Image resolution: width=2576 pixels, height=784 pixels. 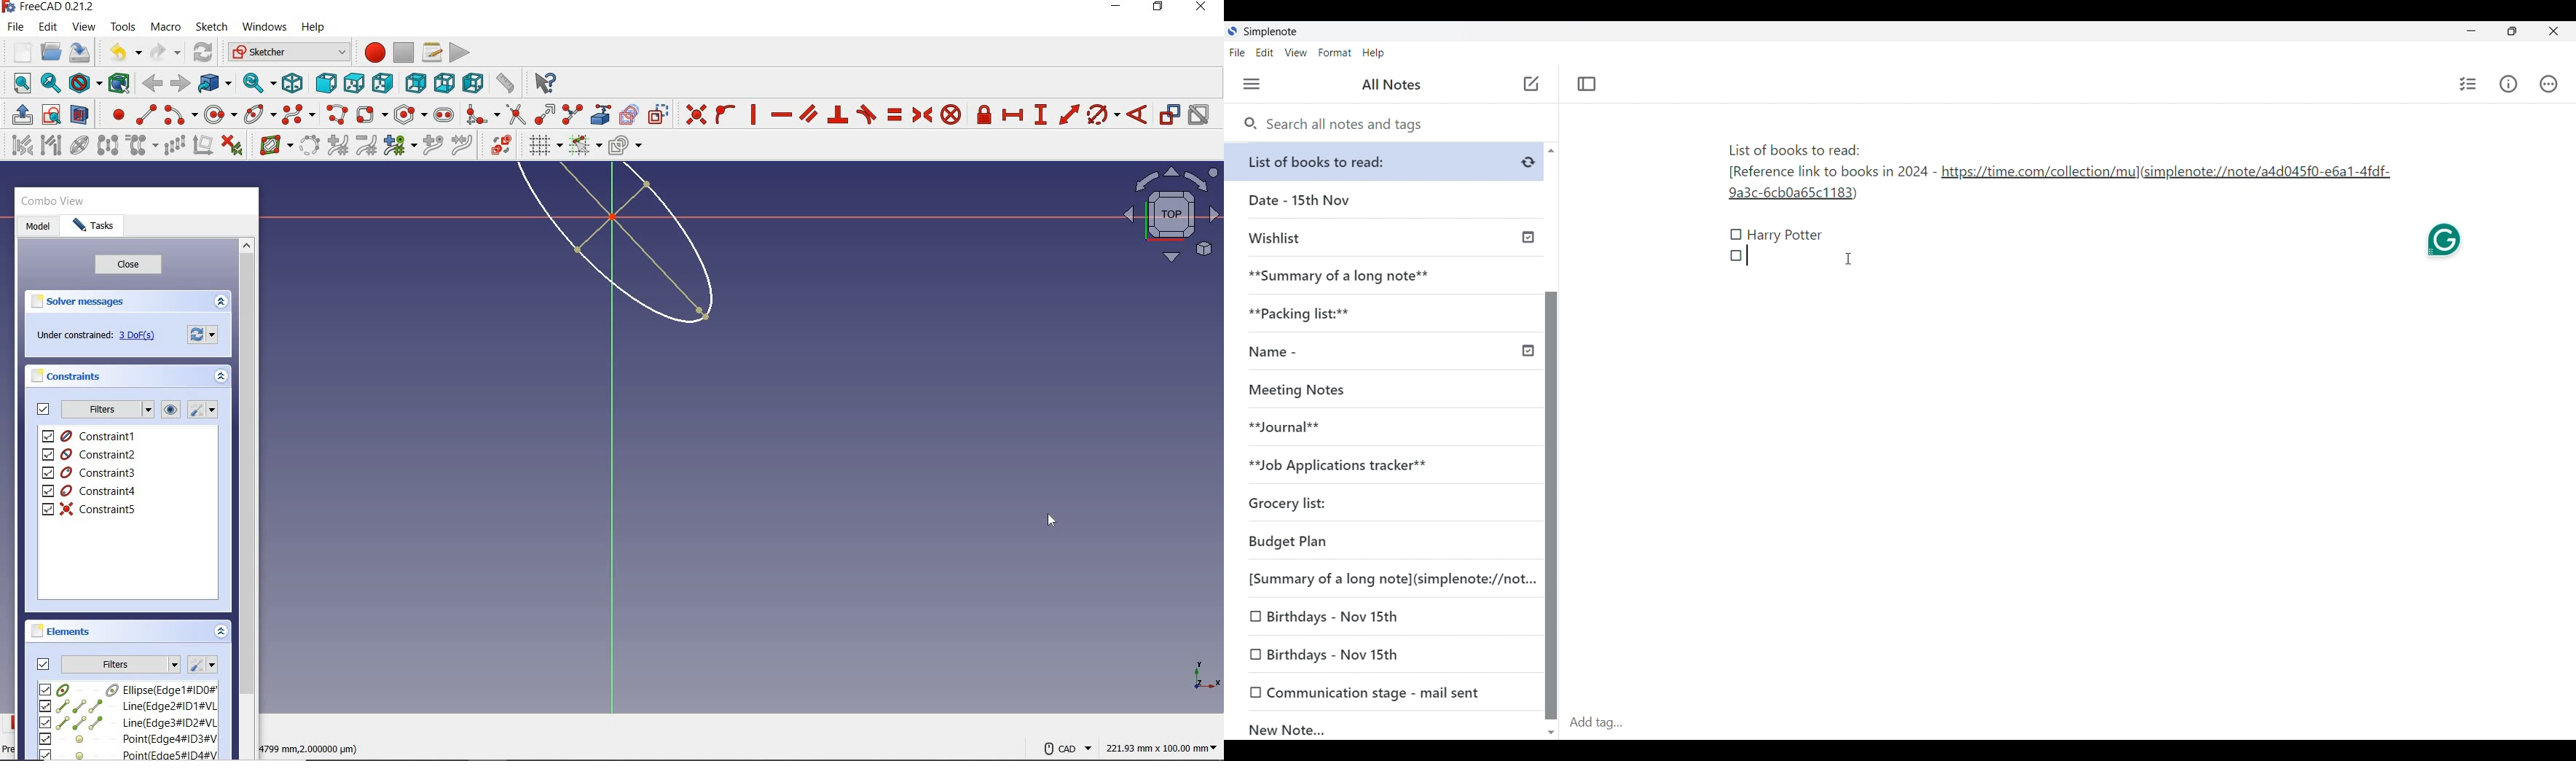 I want to click on edit, so click(x=47, y=28).